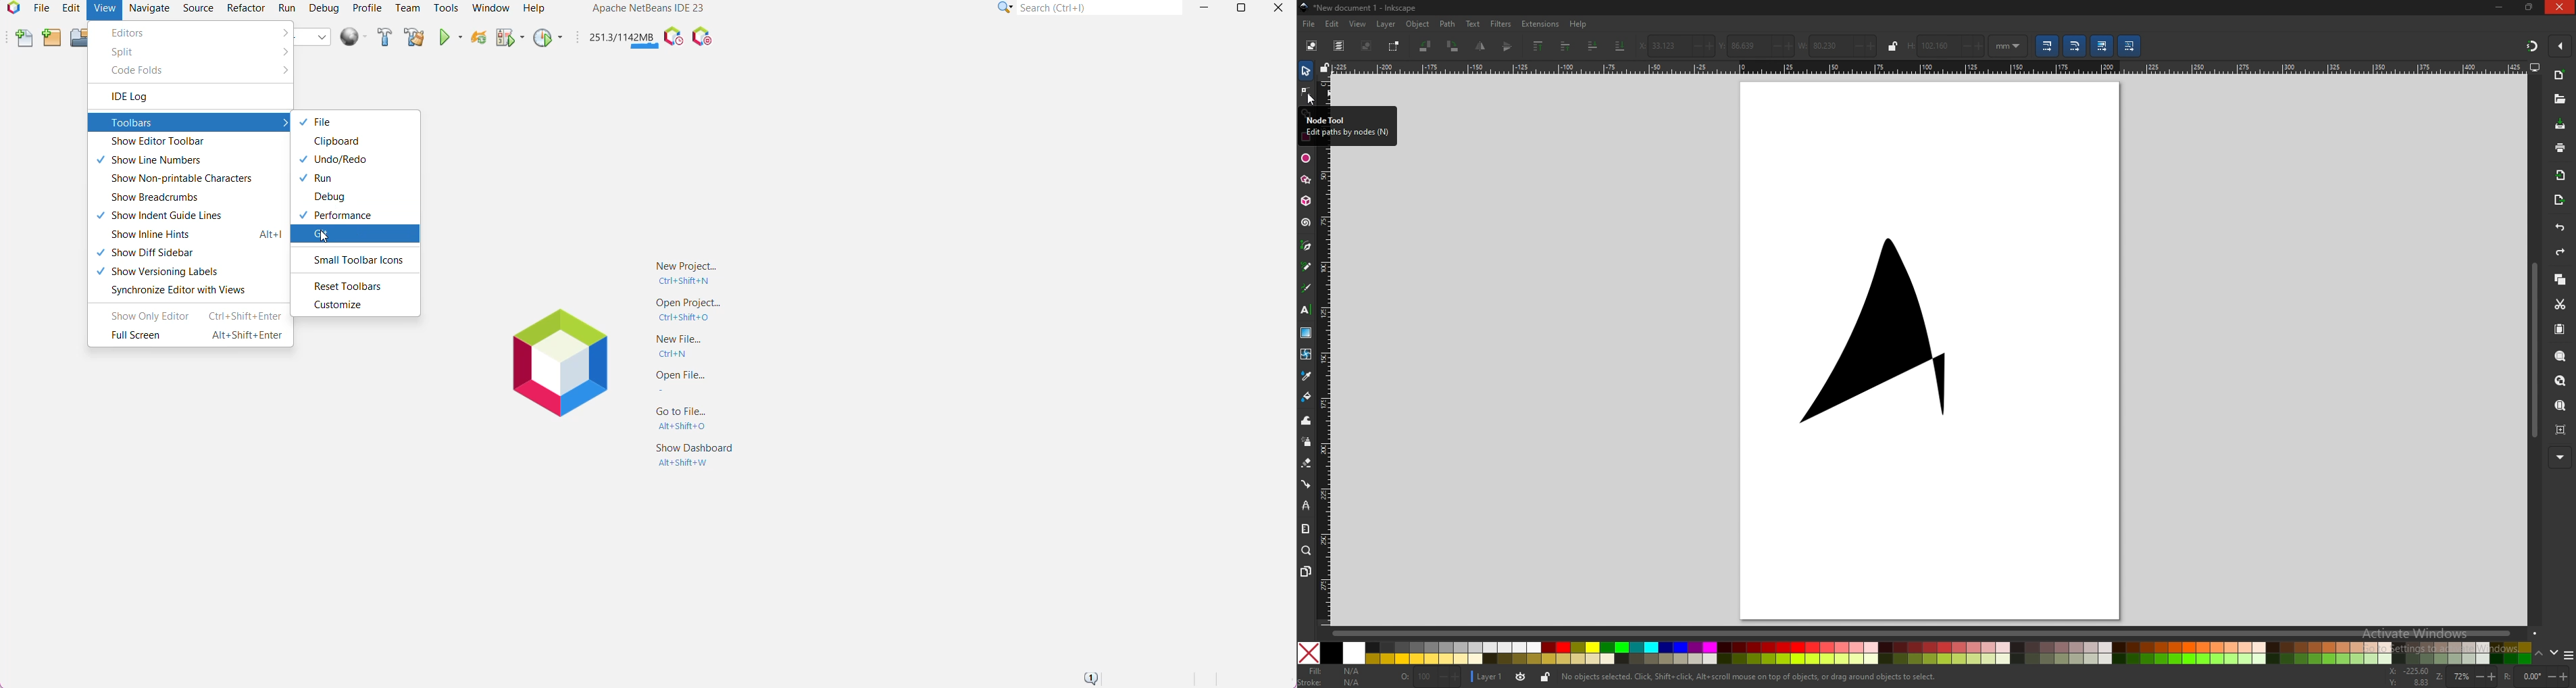  I want to click on More options, so click(282, 51).